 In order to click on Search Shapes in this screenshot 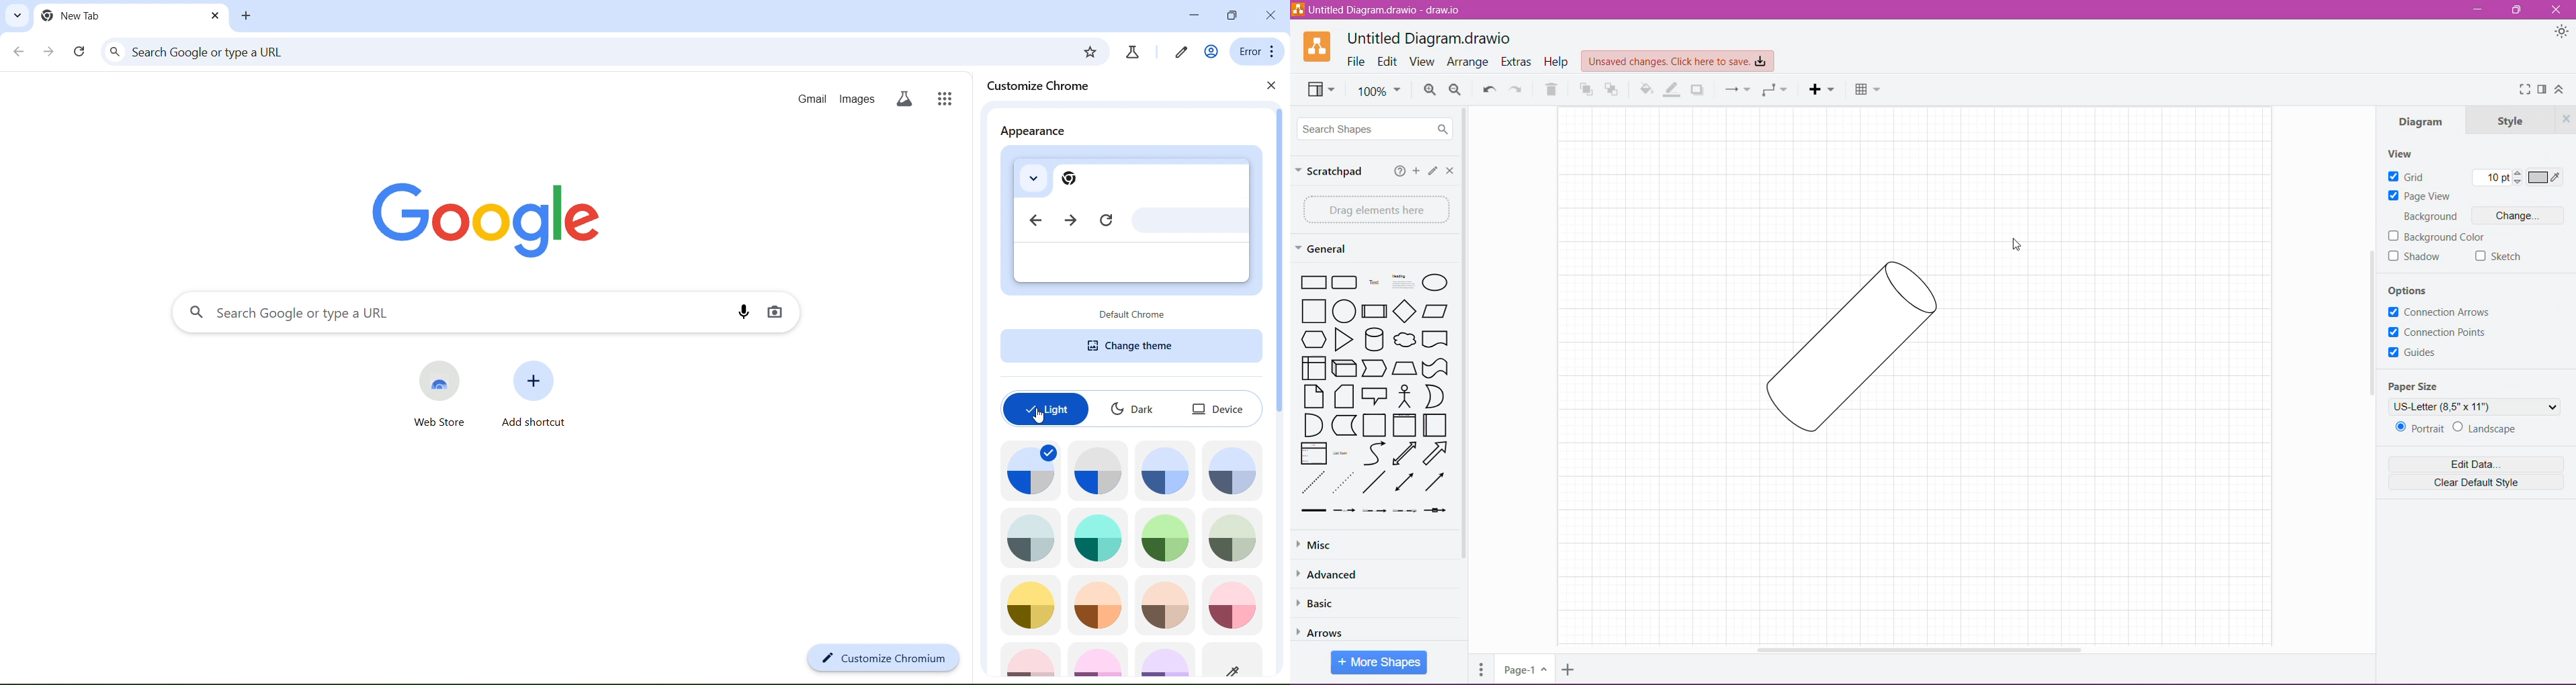, I will do `click(1377, 129)`.